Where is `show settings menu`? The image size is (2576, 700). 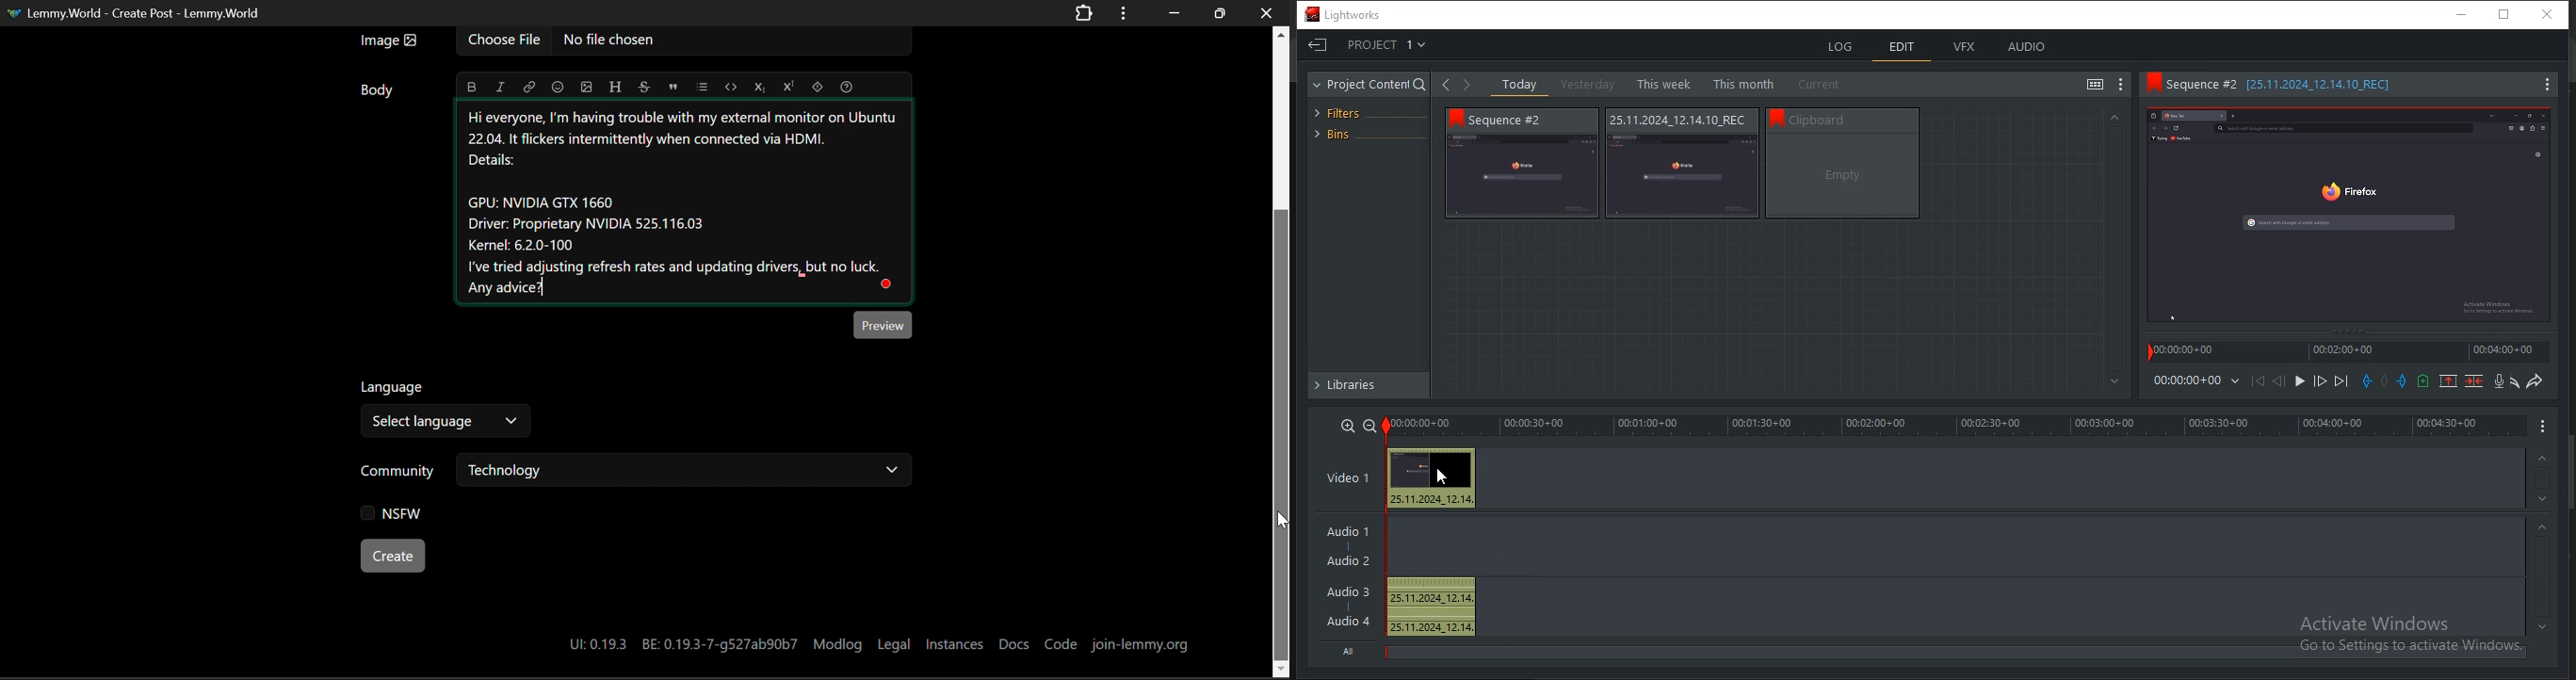
show settings menu is located at coordinates (2121, 85).